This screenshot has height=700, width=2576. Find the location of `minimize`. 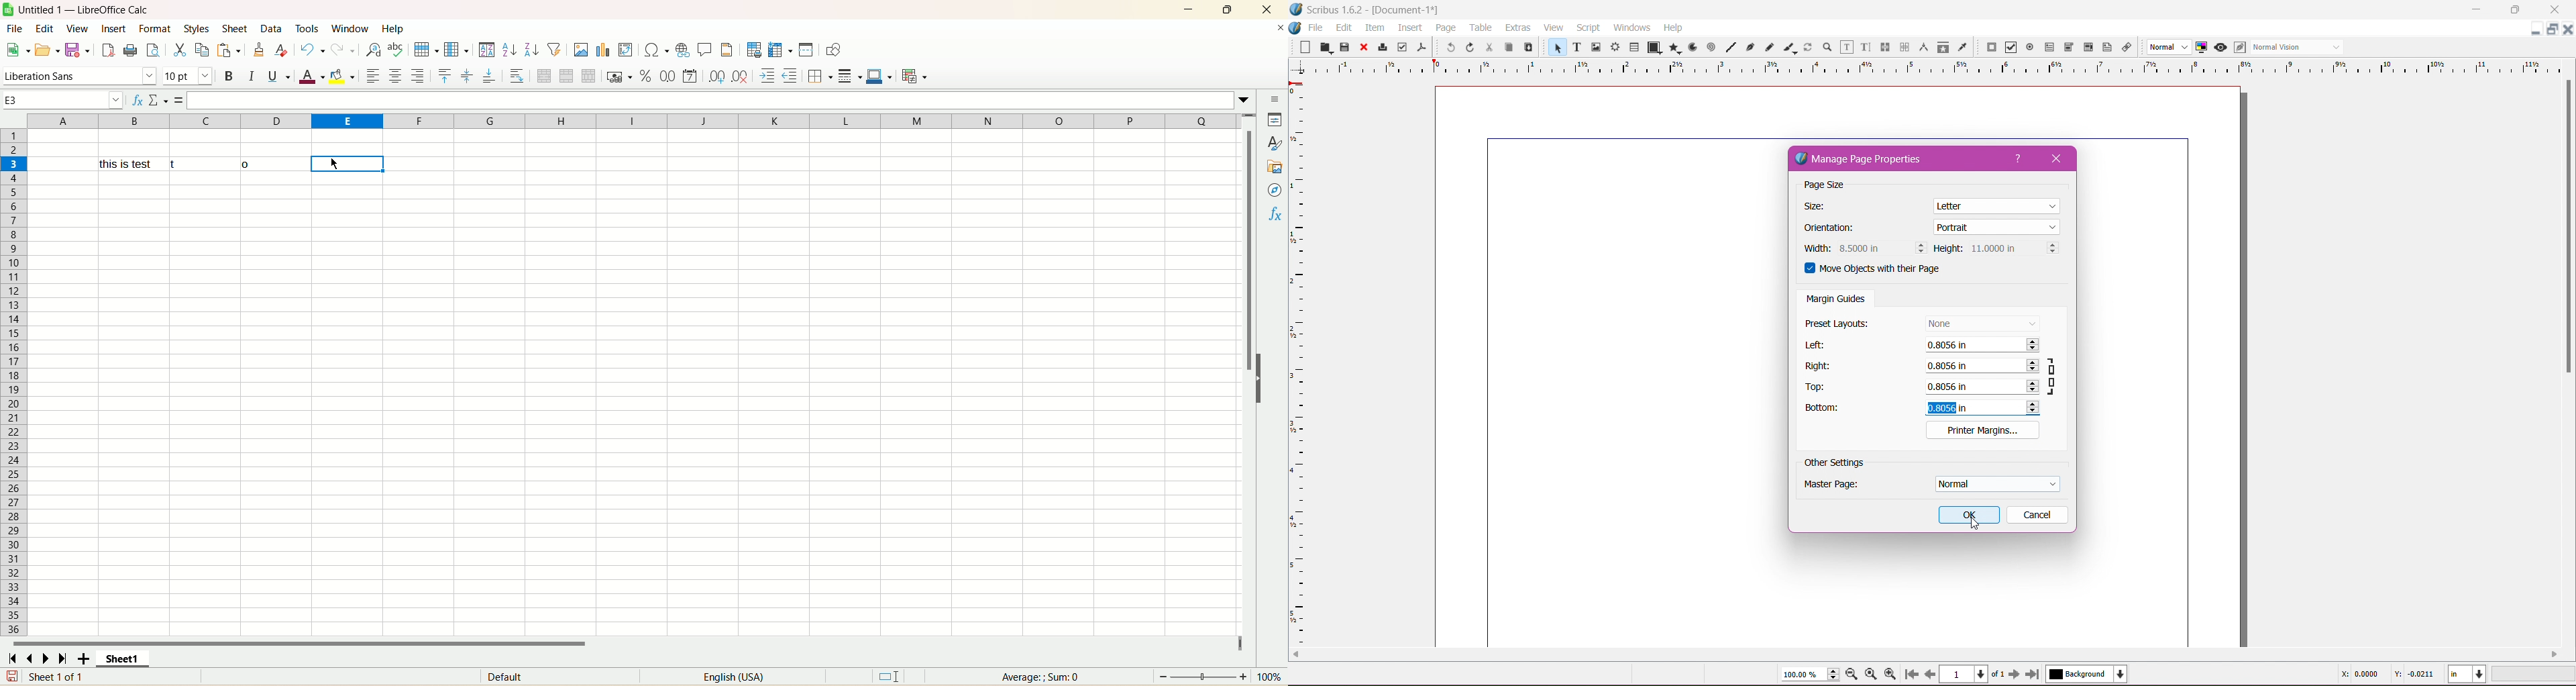

minimize is located at coordinates (1189, 10).